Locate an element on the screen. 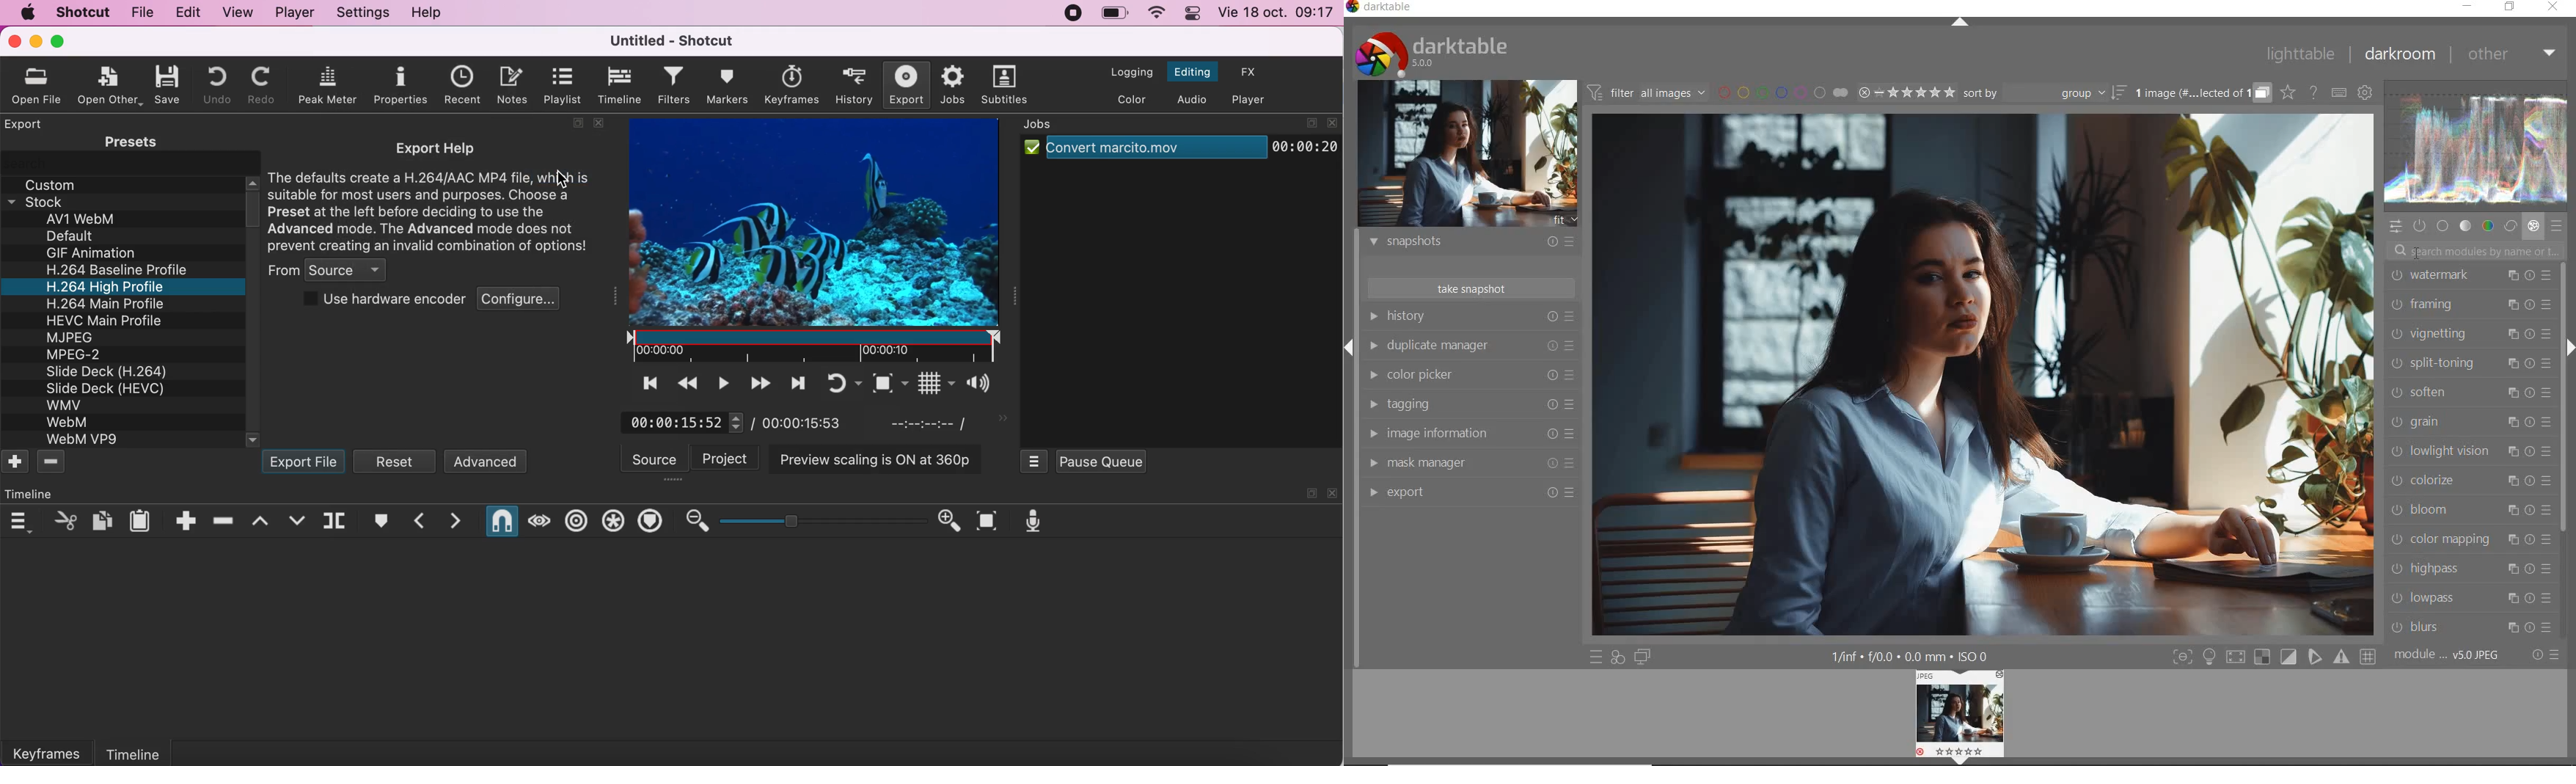 This screenshot has height=784, width=2576. add is located at coordinates (16, 463).